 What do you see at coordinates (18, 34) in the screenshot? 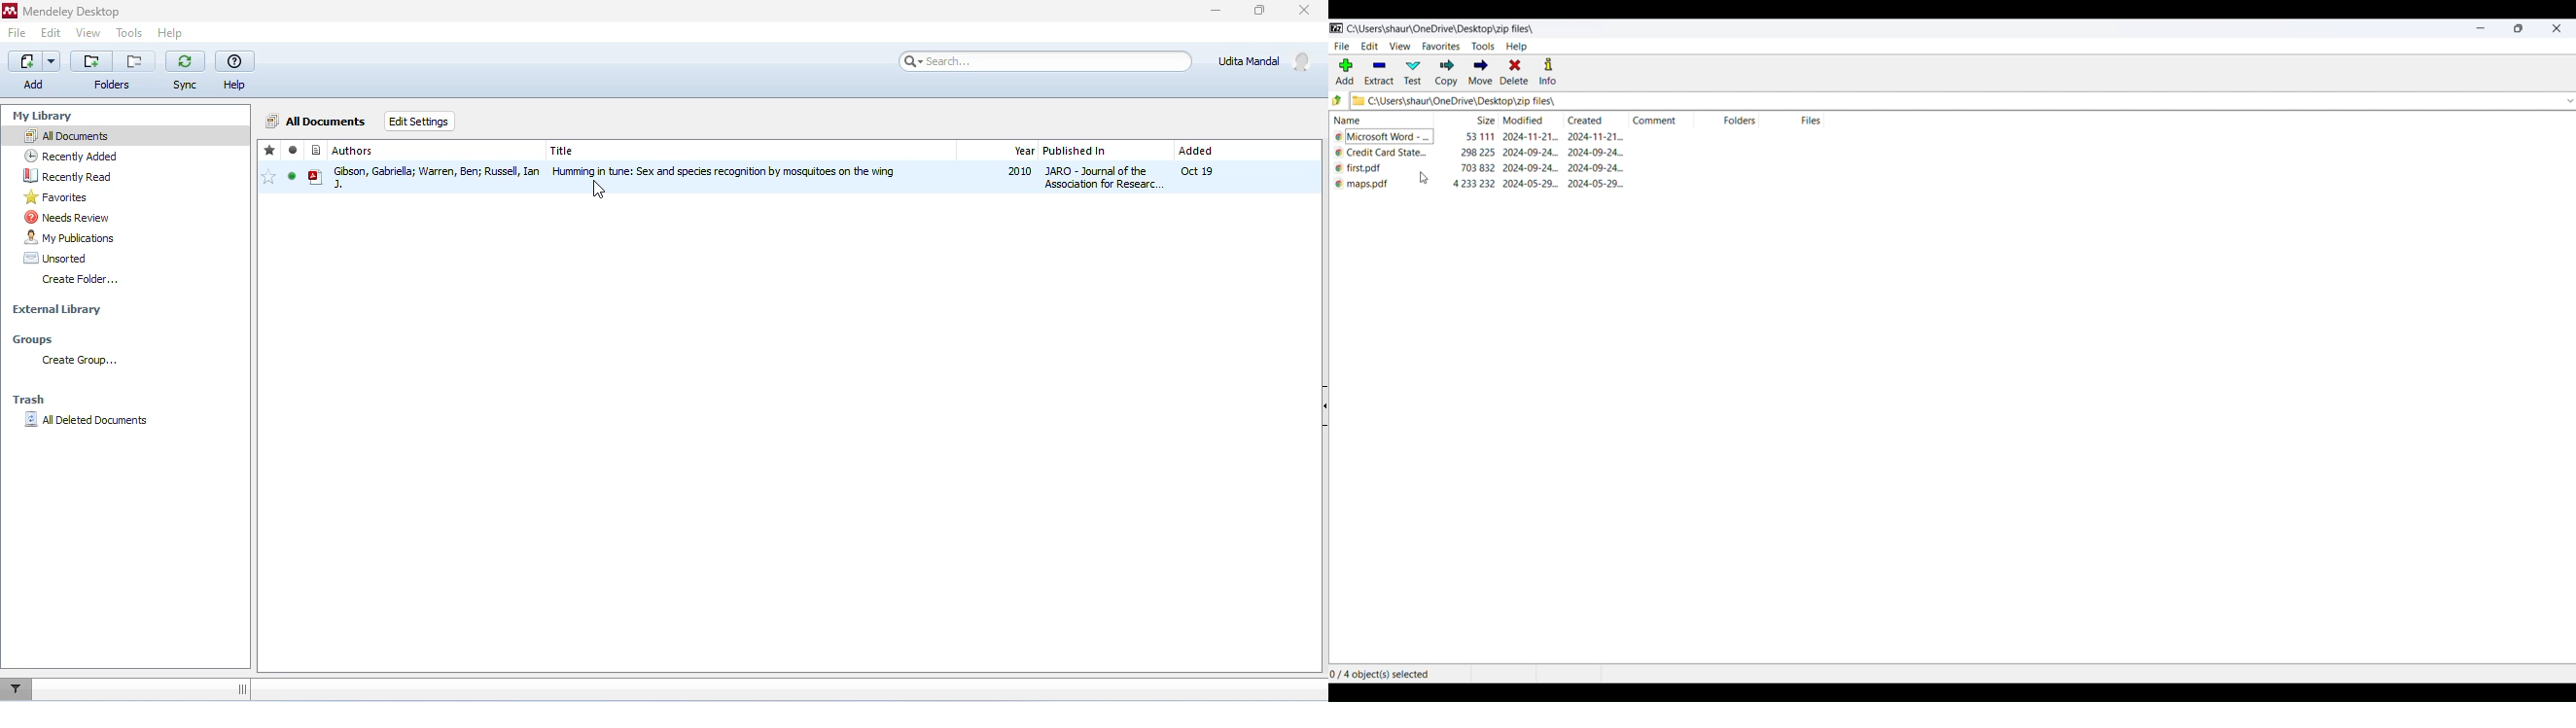
I see `file` at bounding box center [18, 34].